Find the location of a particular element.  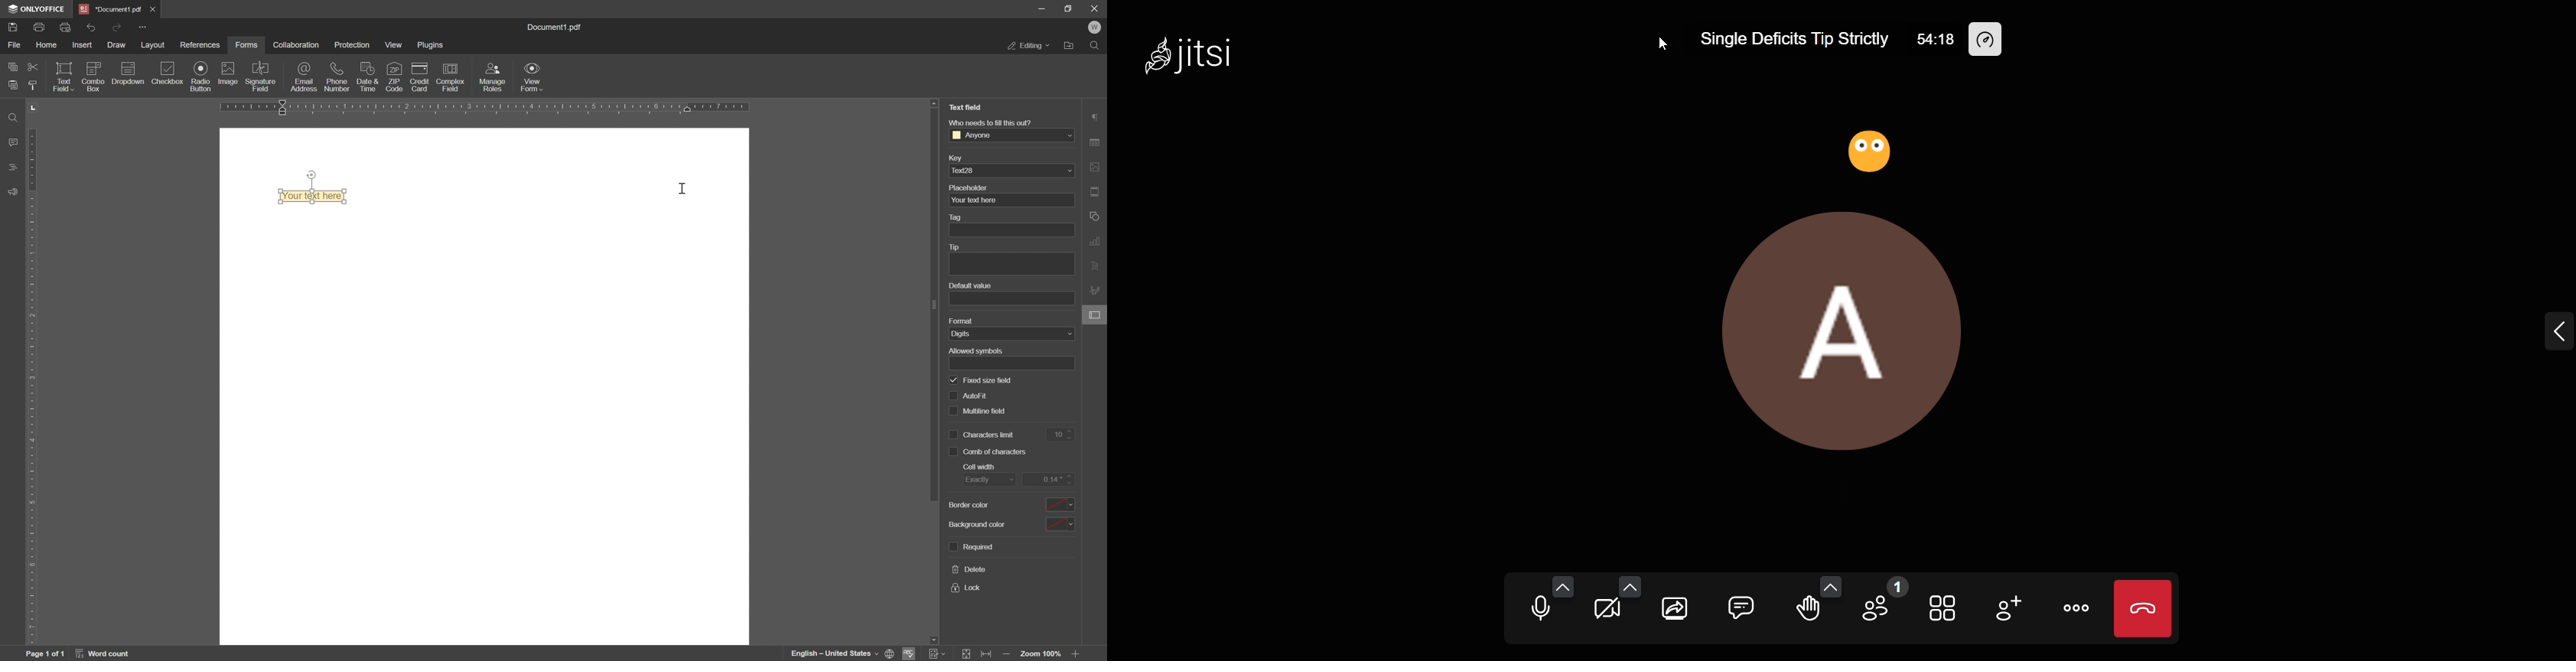

forms is located at coordinates (250, 44).